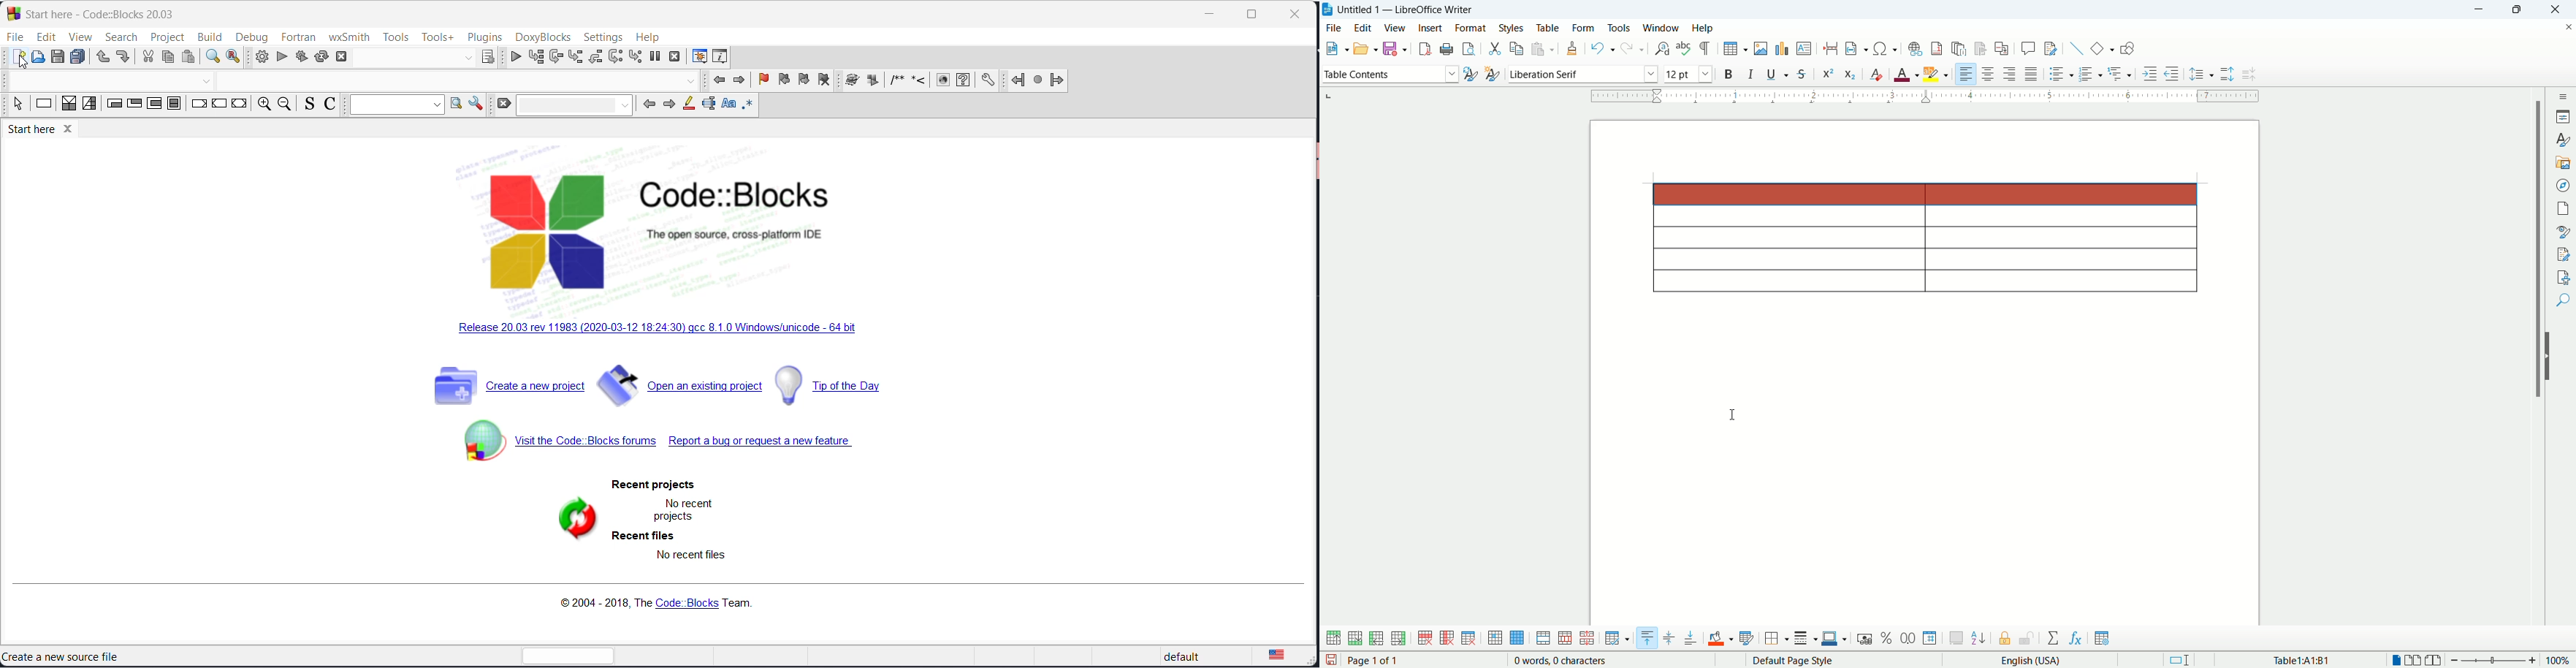  Describe the element at coordinates (675, 605) in the screenshot. I see `©2004 - 2018, The Code: Blocks Team` at that location.